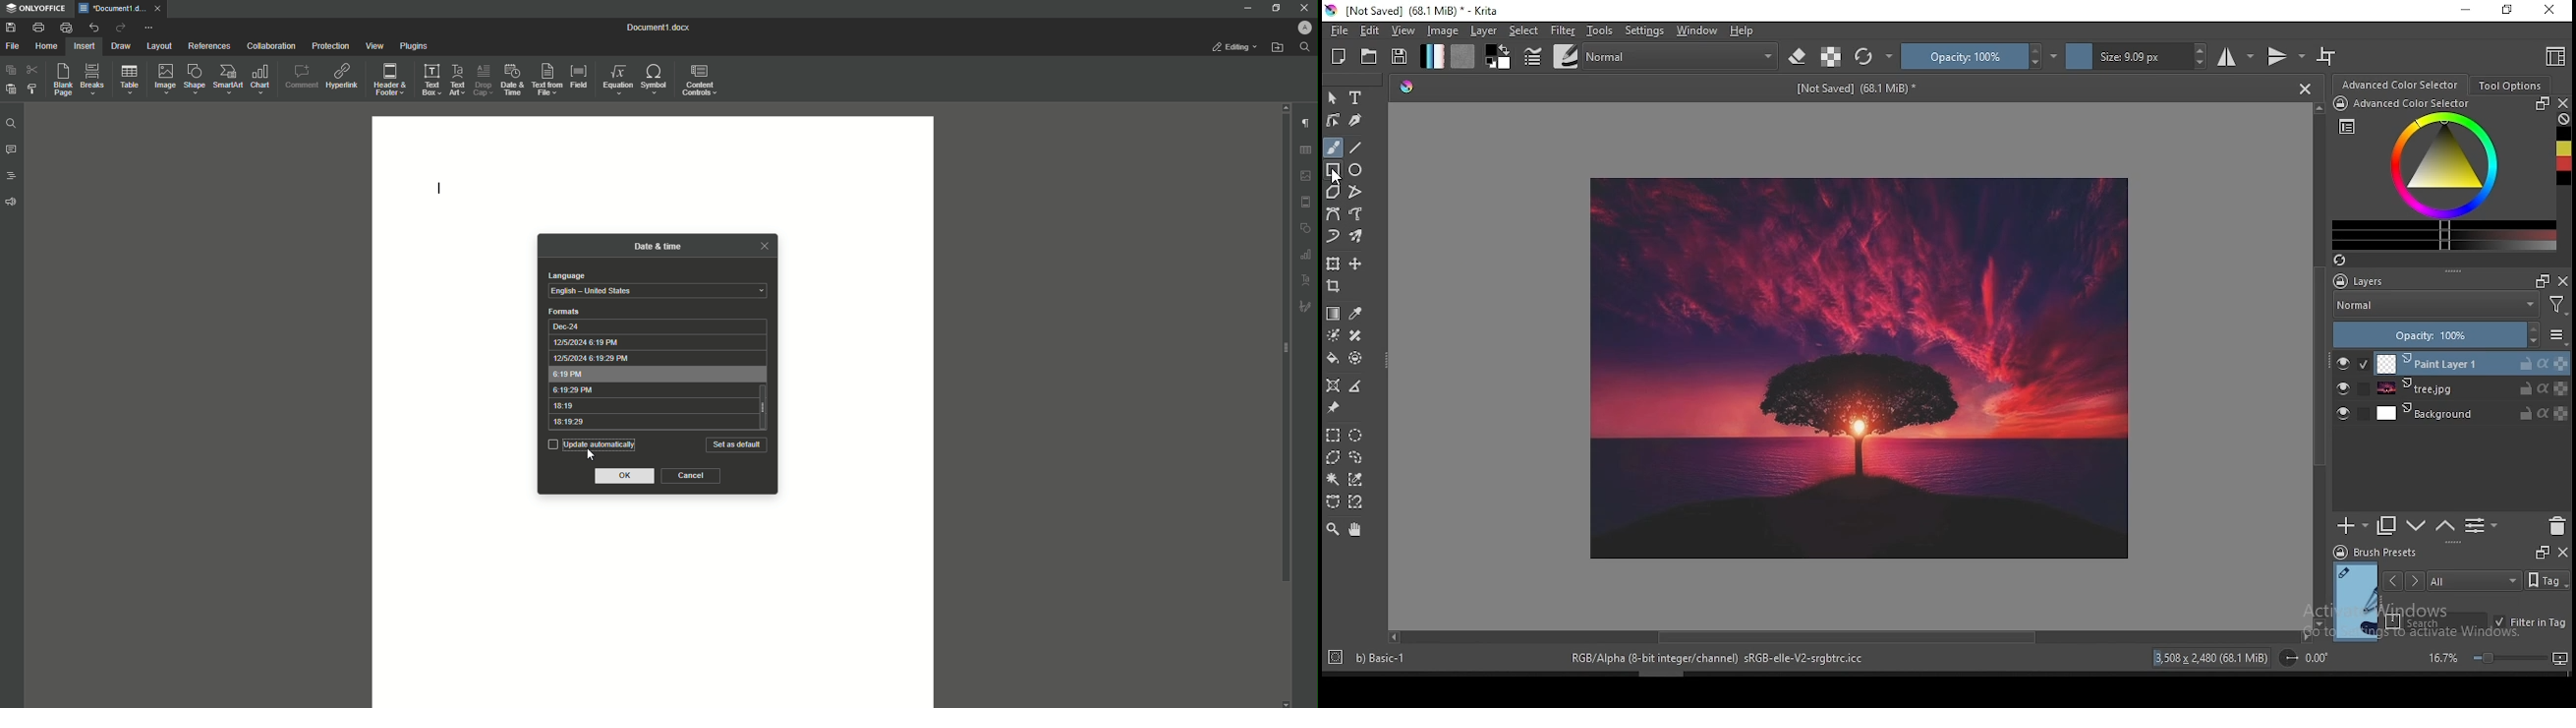 The height and width of the screenshot is (728, 2576). I want to click on Image, so click(162, 79).